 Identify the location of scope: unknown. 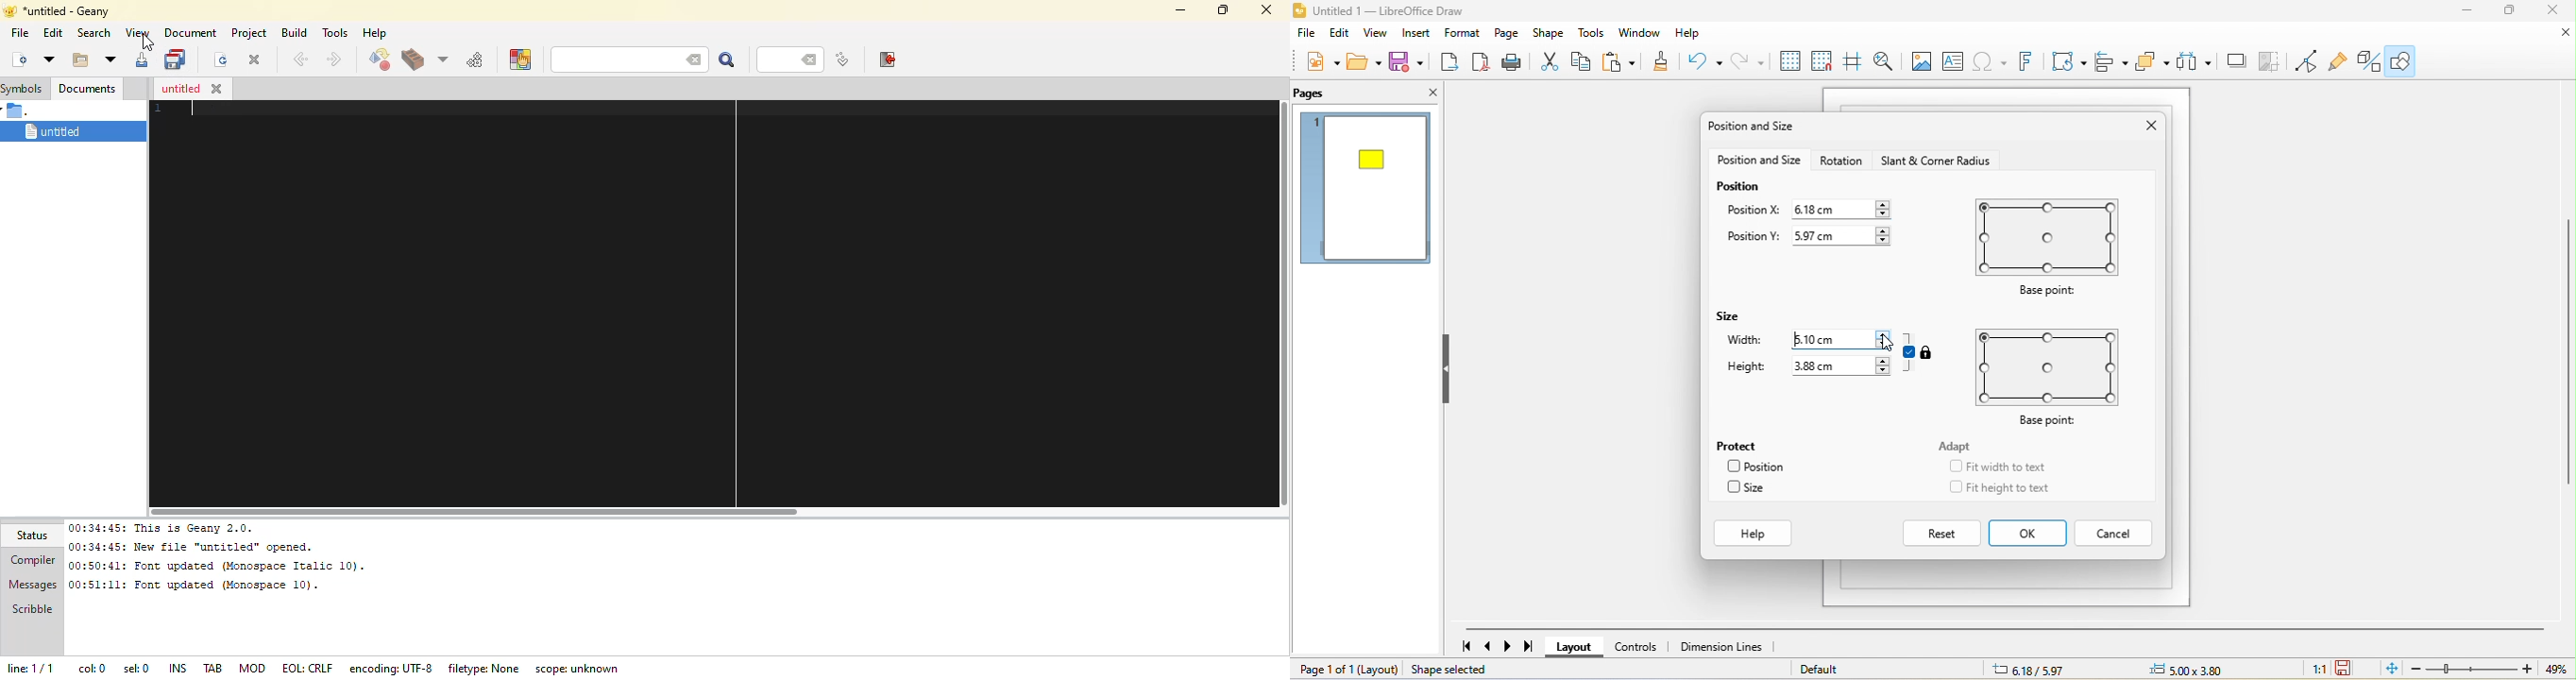
(581, 669).